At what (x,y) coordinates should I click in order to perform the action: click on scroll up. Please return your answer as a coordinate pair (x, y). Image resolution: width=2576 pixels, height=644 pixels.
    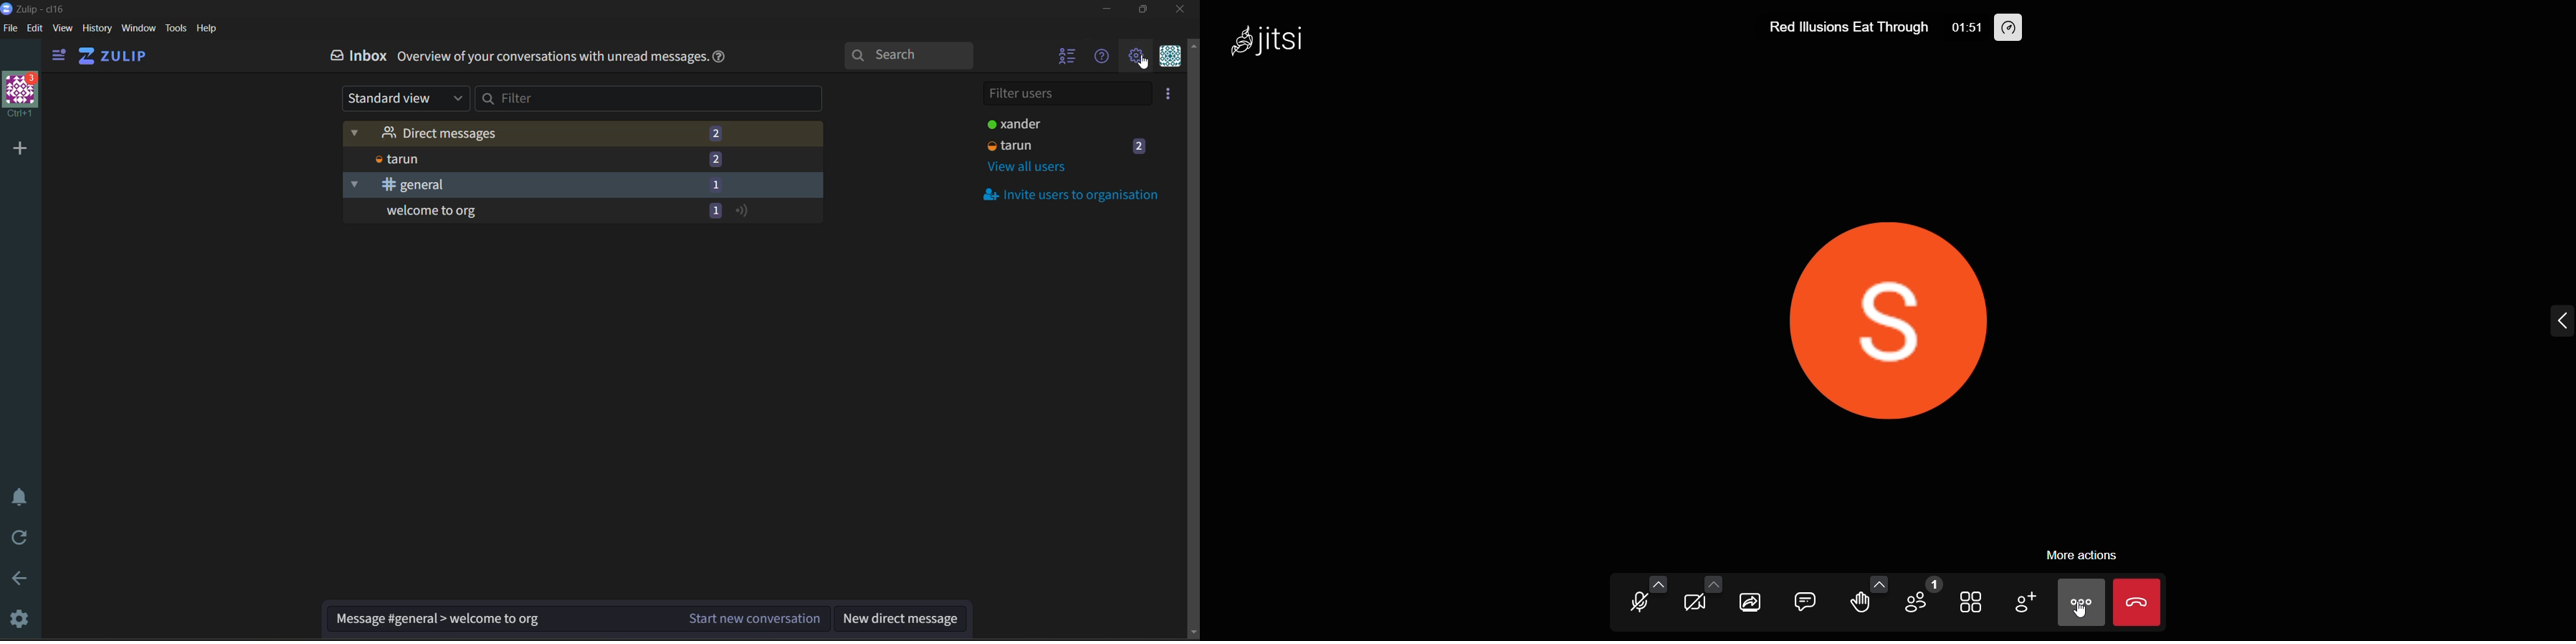
    Looking at the image, I should click on (1193, 44).